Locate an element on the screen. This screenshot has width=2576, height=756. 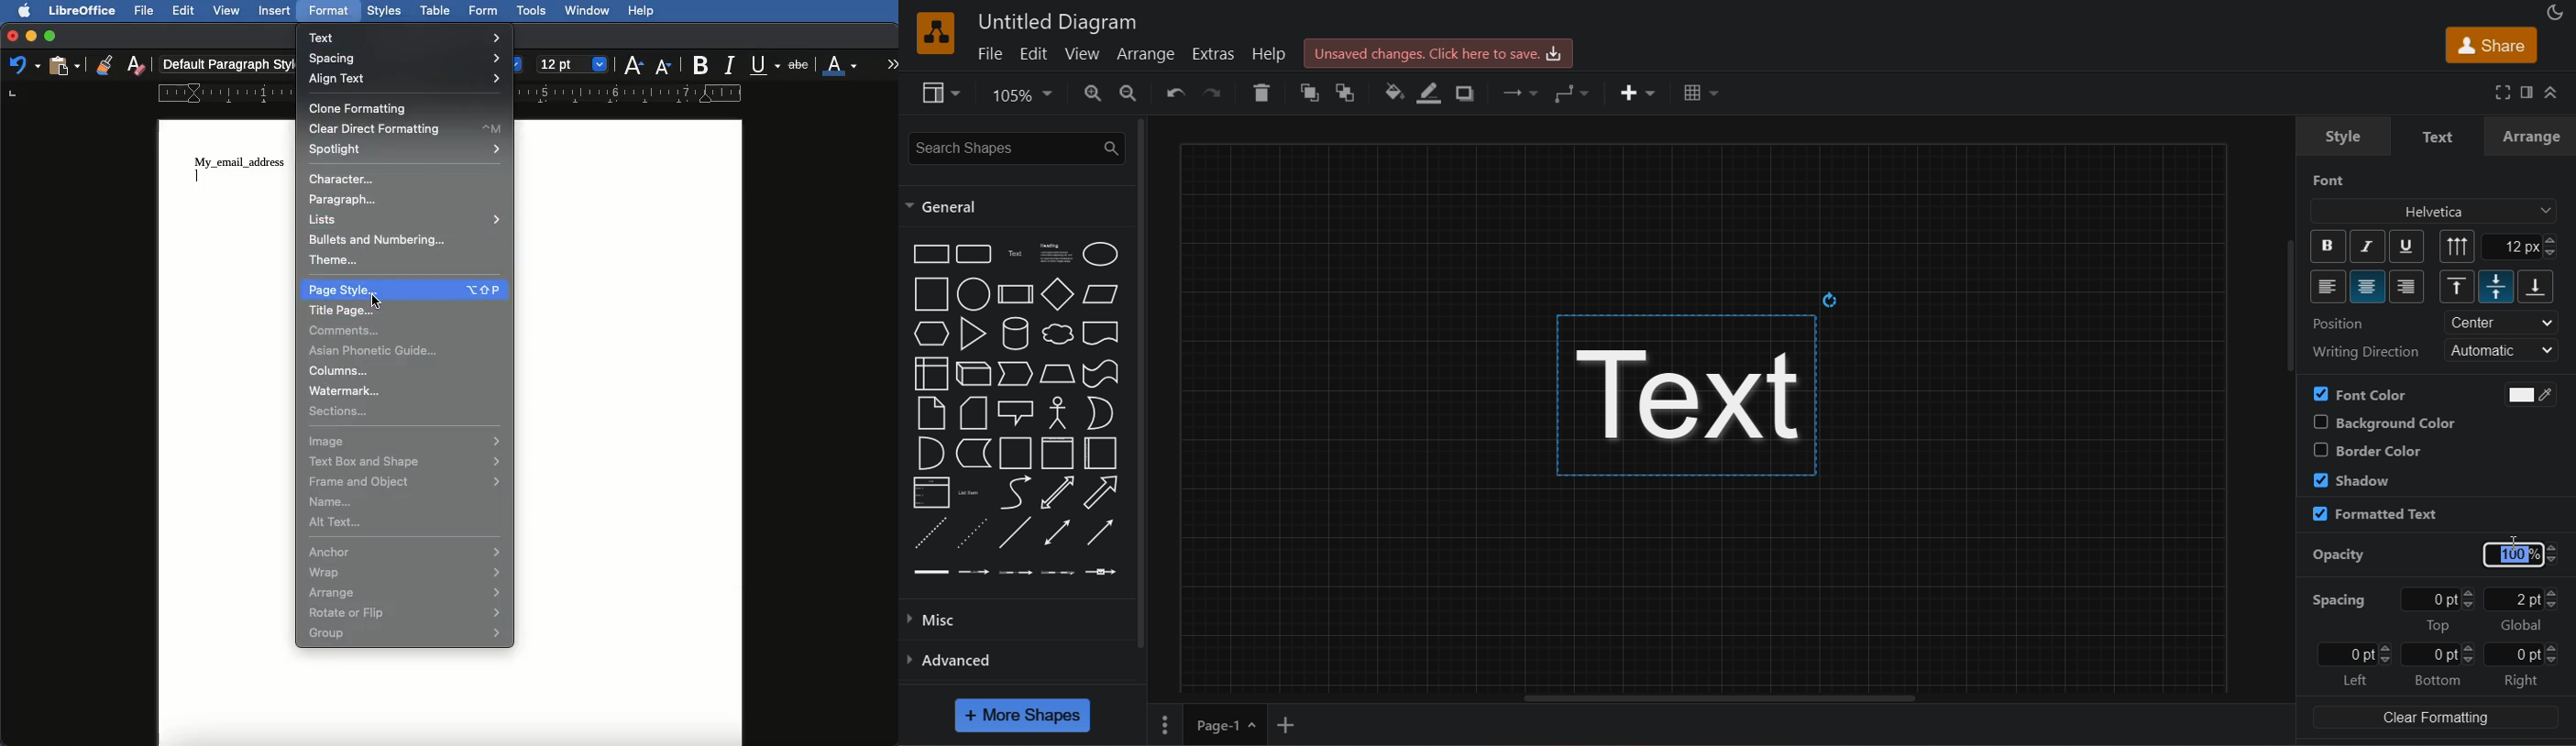
writing direction is located at coordinates (2365, 351).